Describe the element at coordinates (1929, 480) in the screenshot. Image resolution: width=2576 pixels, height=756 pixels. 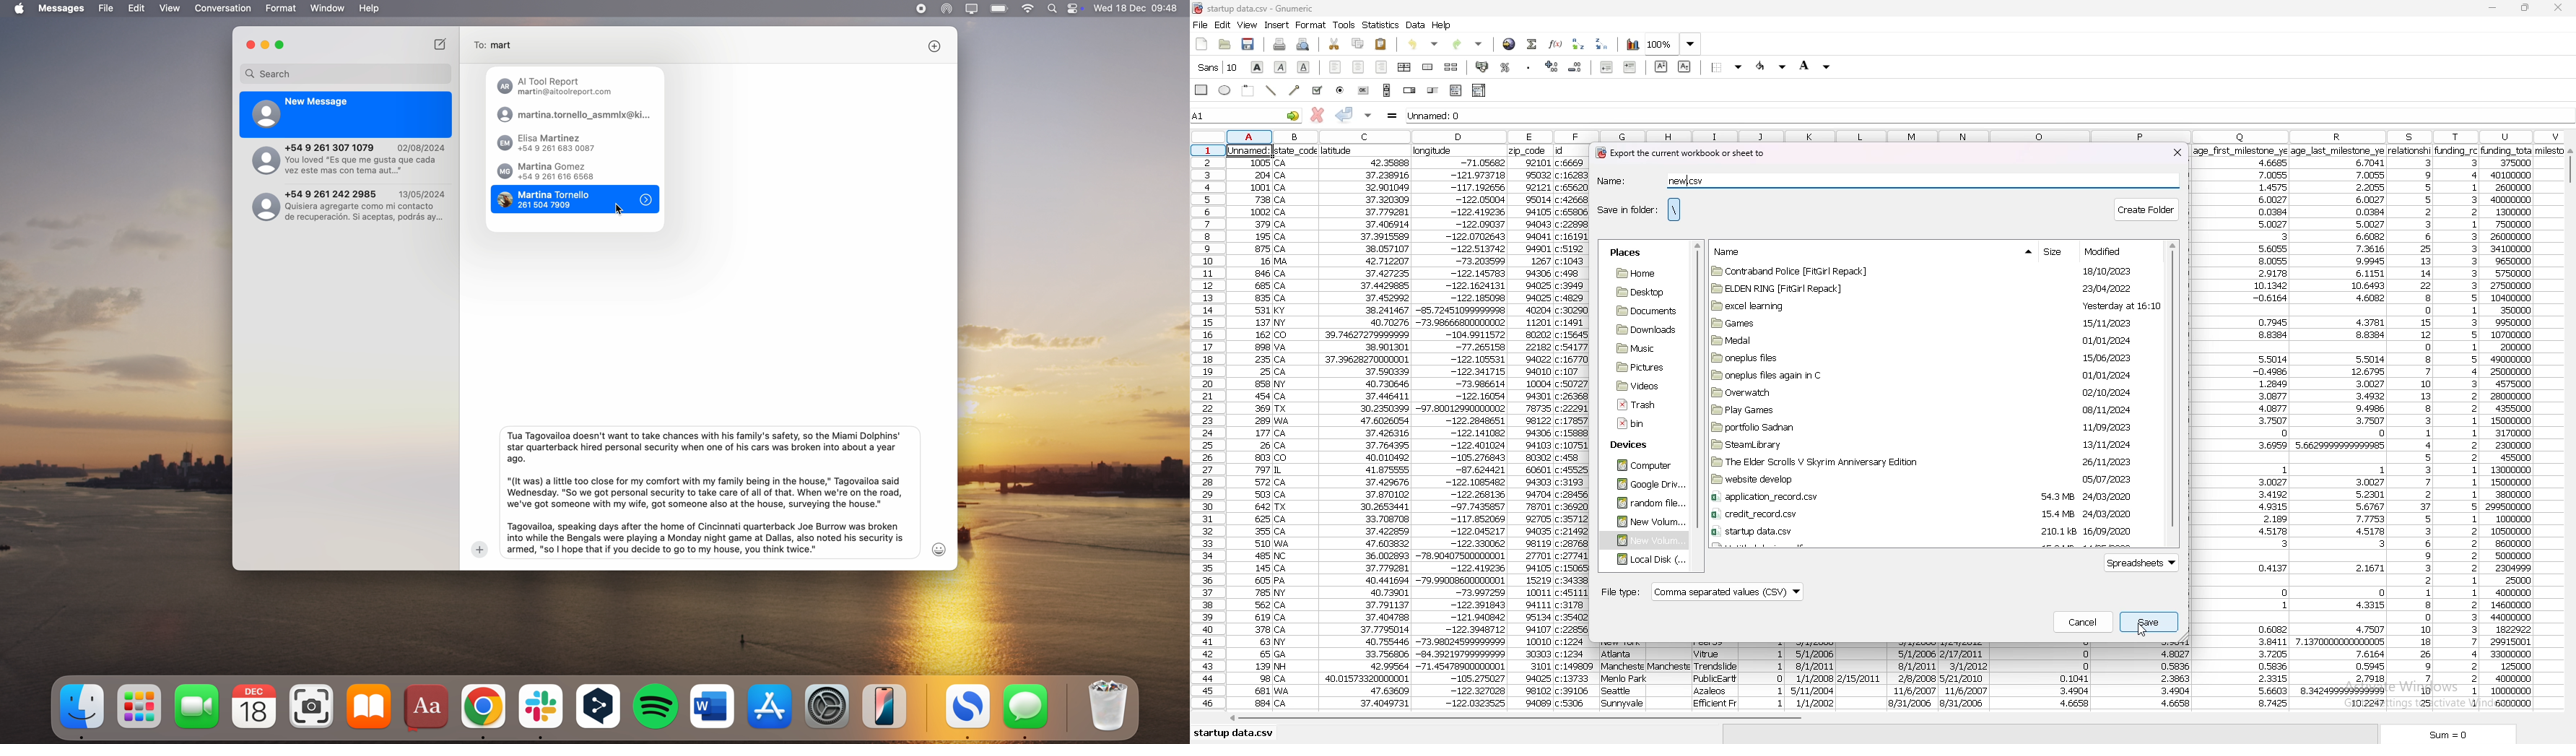
I see `folder` at that location.